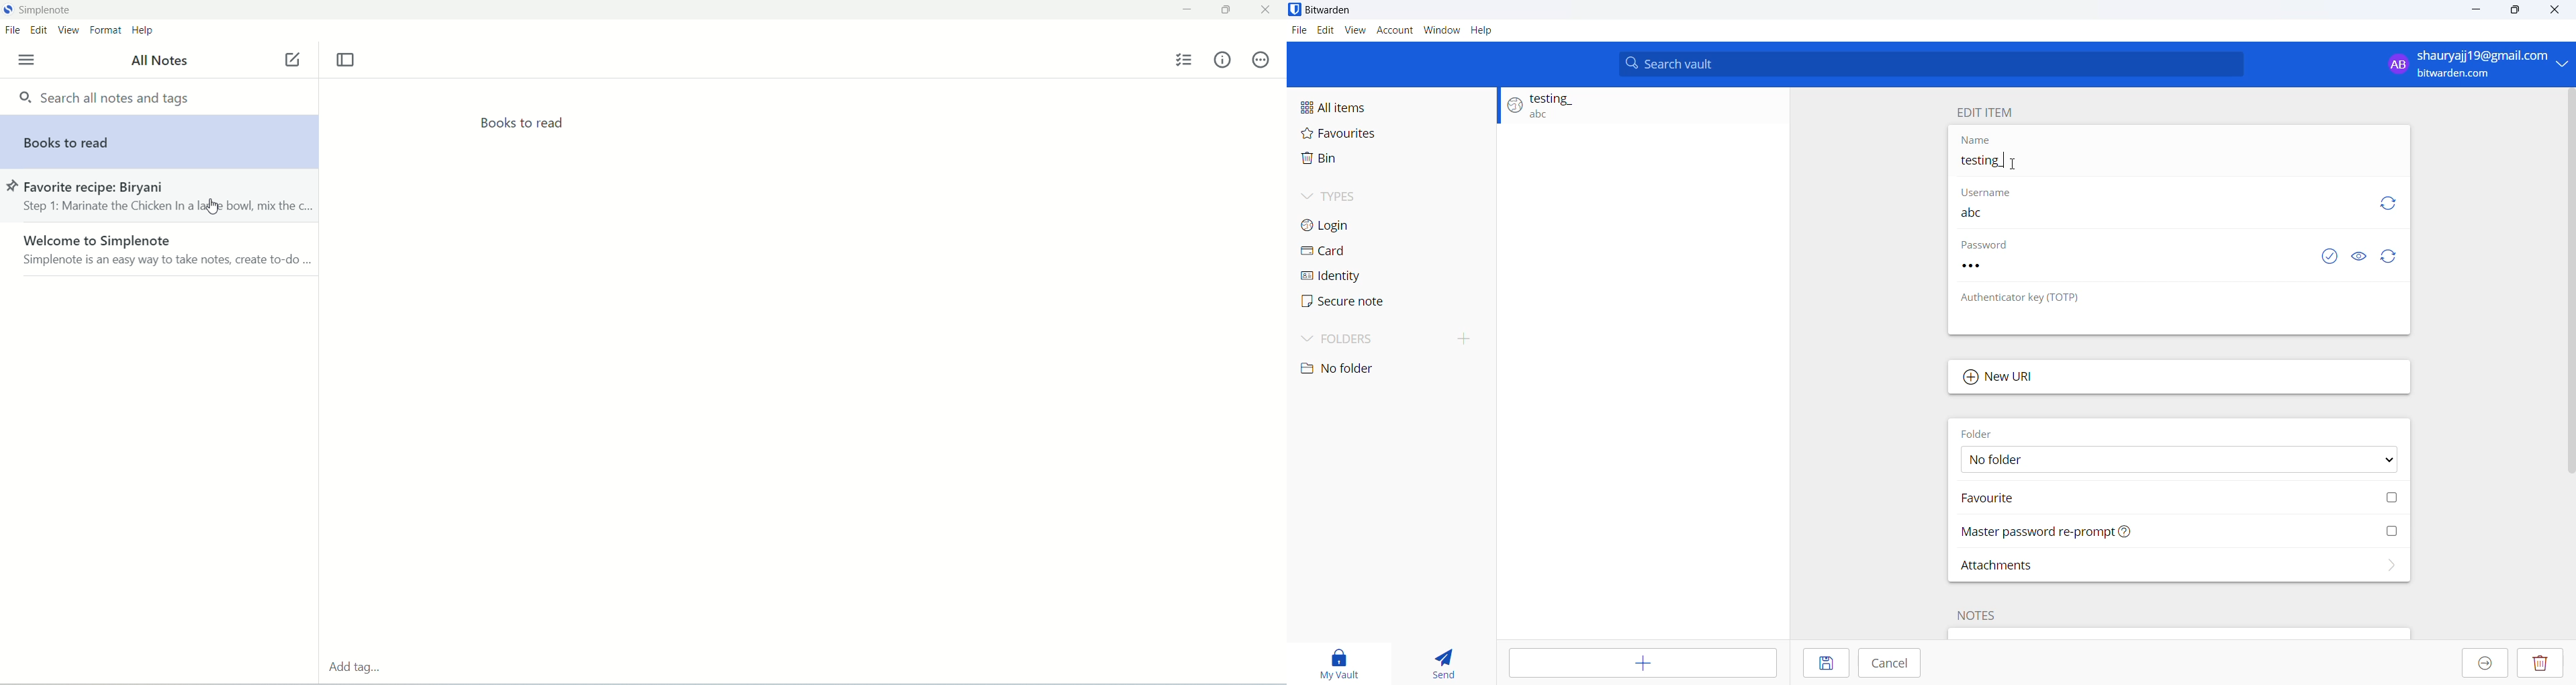 The height and width of the screenshot is (700, 2576). Describe the element at coordinates (39, 30) in the screenshot. I see `edit` at that location.